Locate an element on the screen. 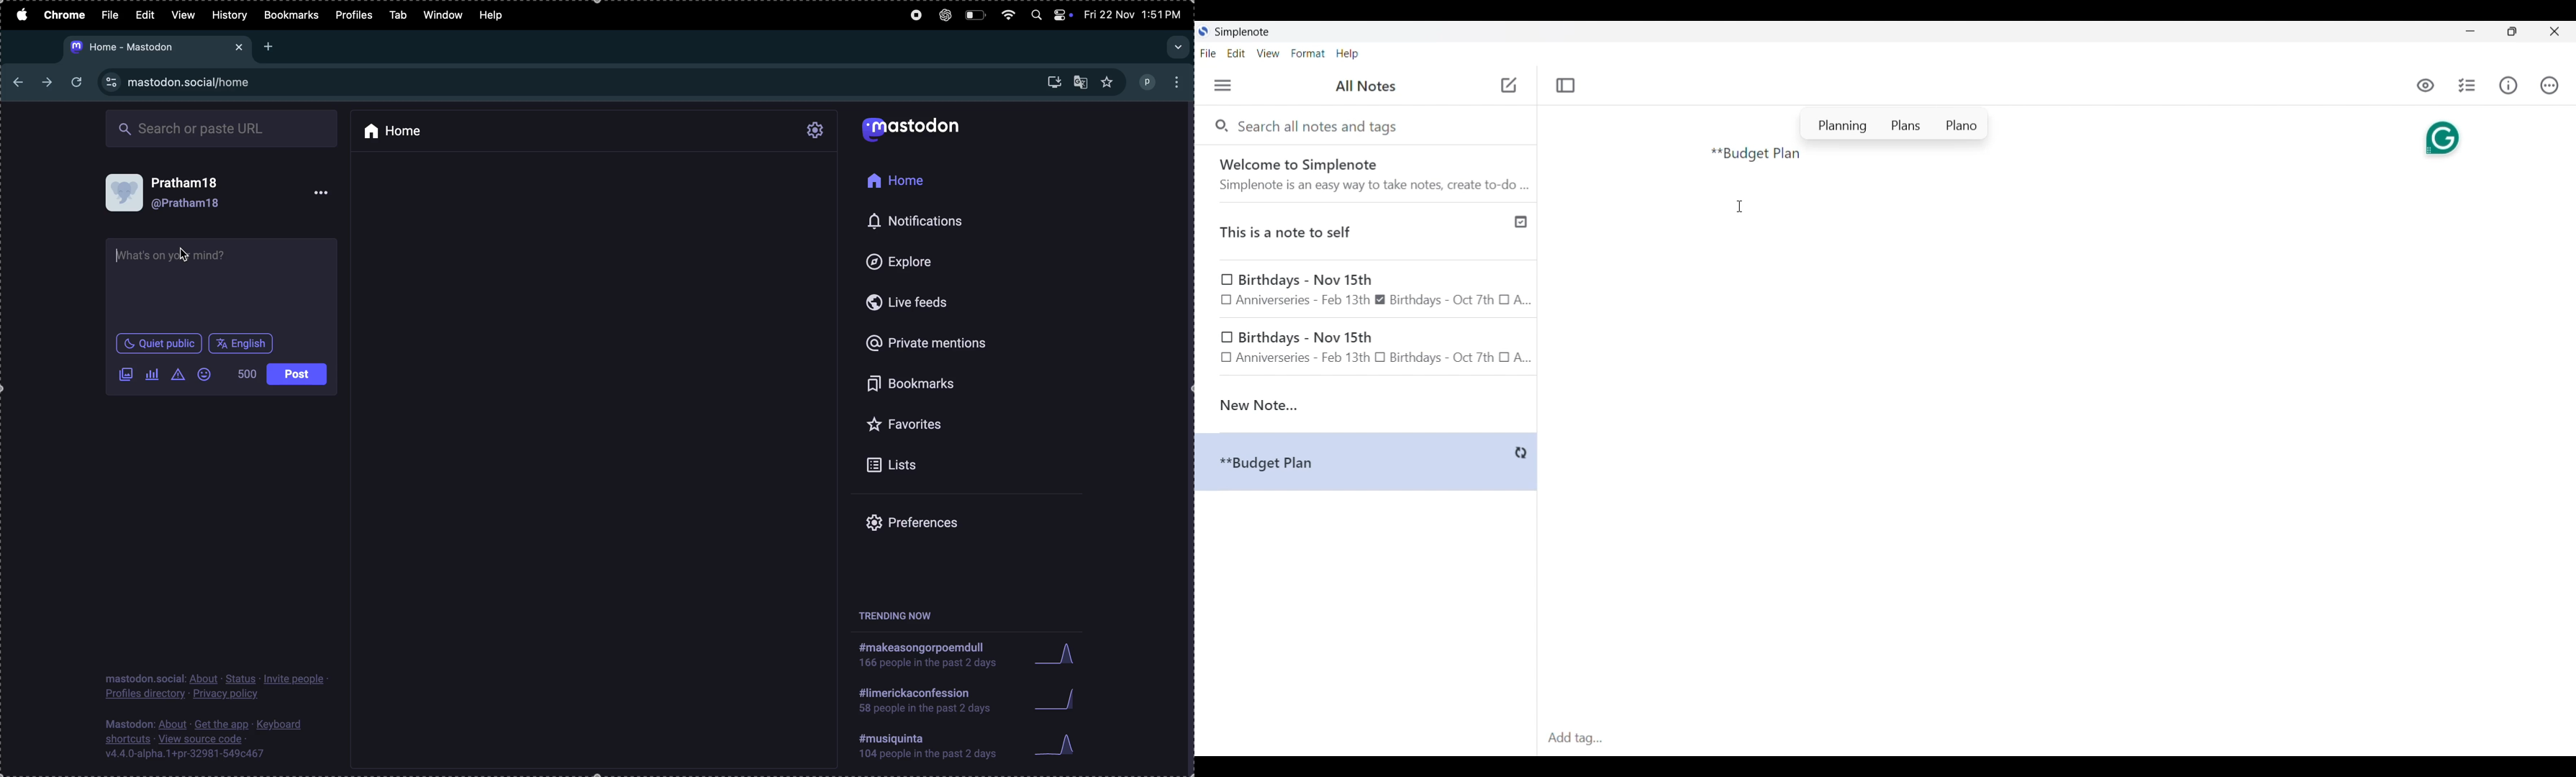 This screenshot has width=2576, height=784. graphs is located at coordinates (1074, 699).